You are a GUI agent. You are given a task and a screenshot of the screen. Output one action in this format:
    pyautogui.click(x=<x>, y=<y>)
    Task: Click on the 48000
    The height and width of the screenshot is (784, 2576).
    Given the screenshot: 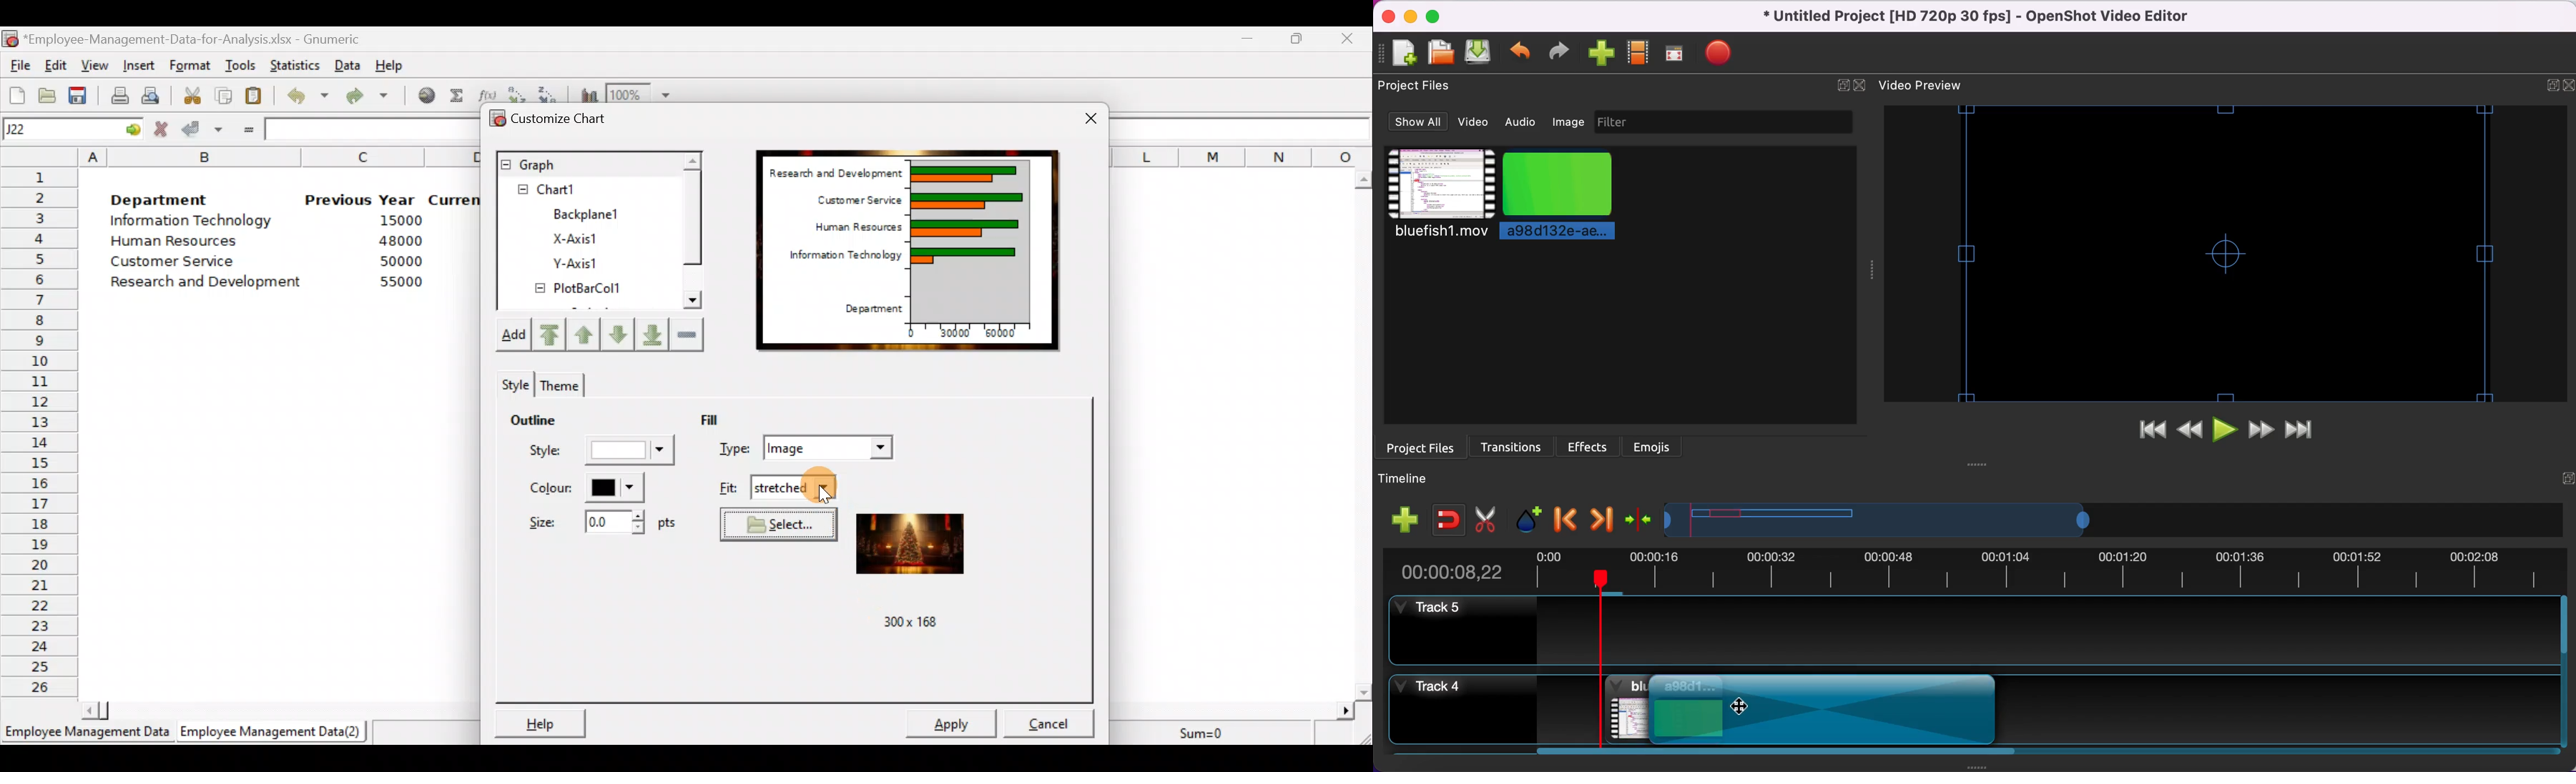 What is the action you would take?
    pyautogui.click(x=400, y=242)
    